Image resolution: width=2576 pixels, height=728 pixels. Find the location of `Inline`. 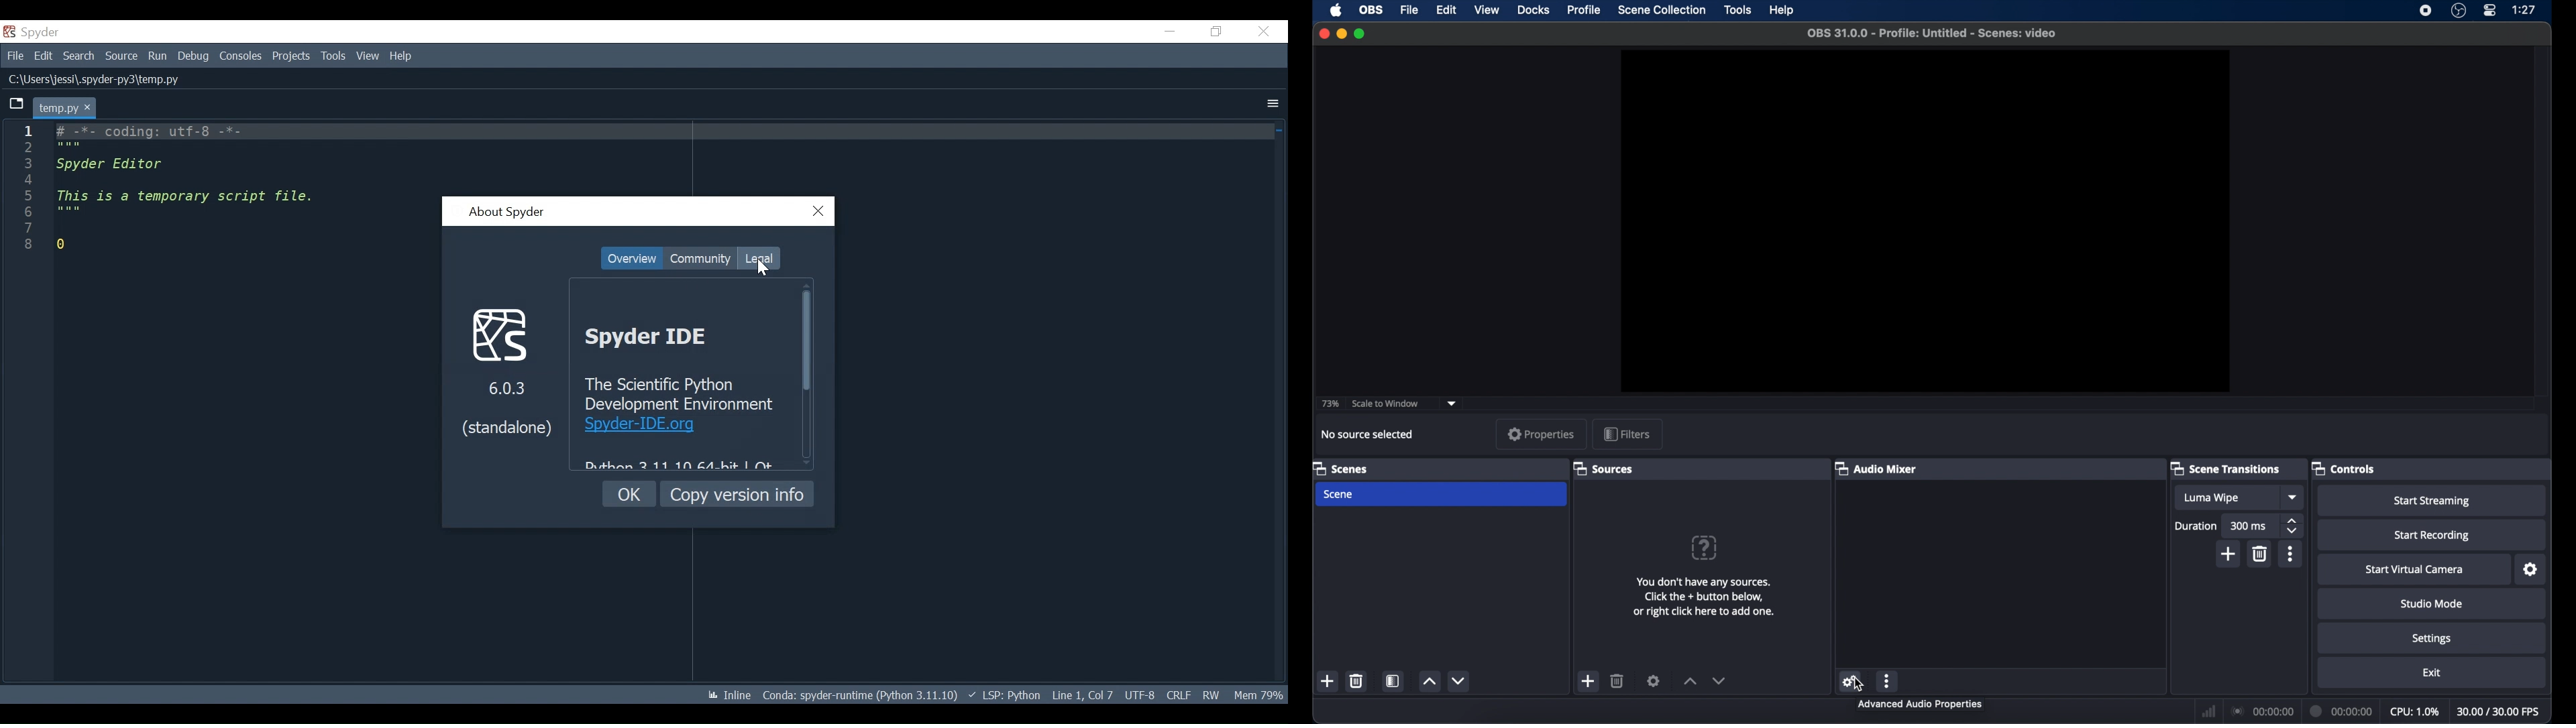

Inline is located at coordinates (724, 696).